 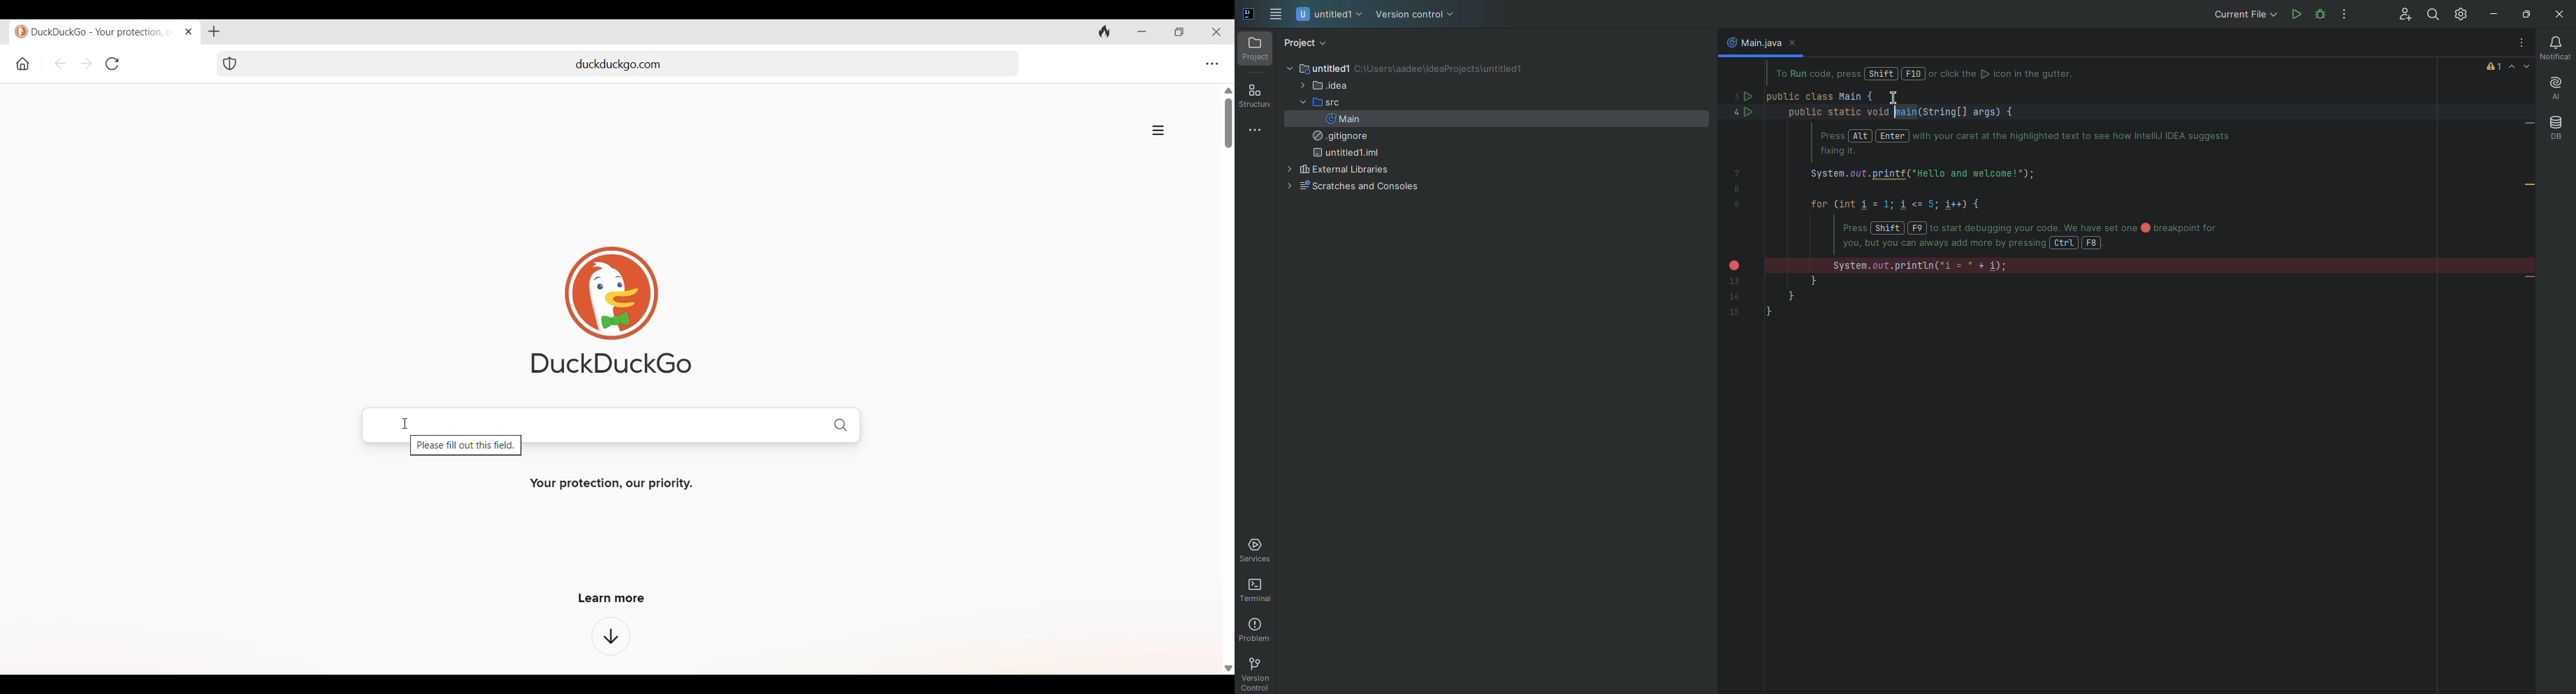 I want to click on Go backward, so click(x=60, y=64).